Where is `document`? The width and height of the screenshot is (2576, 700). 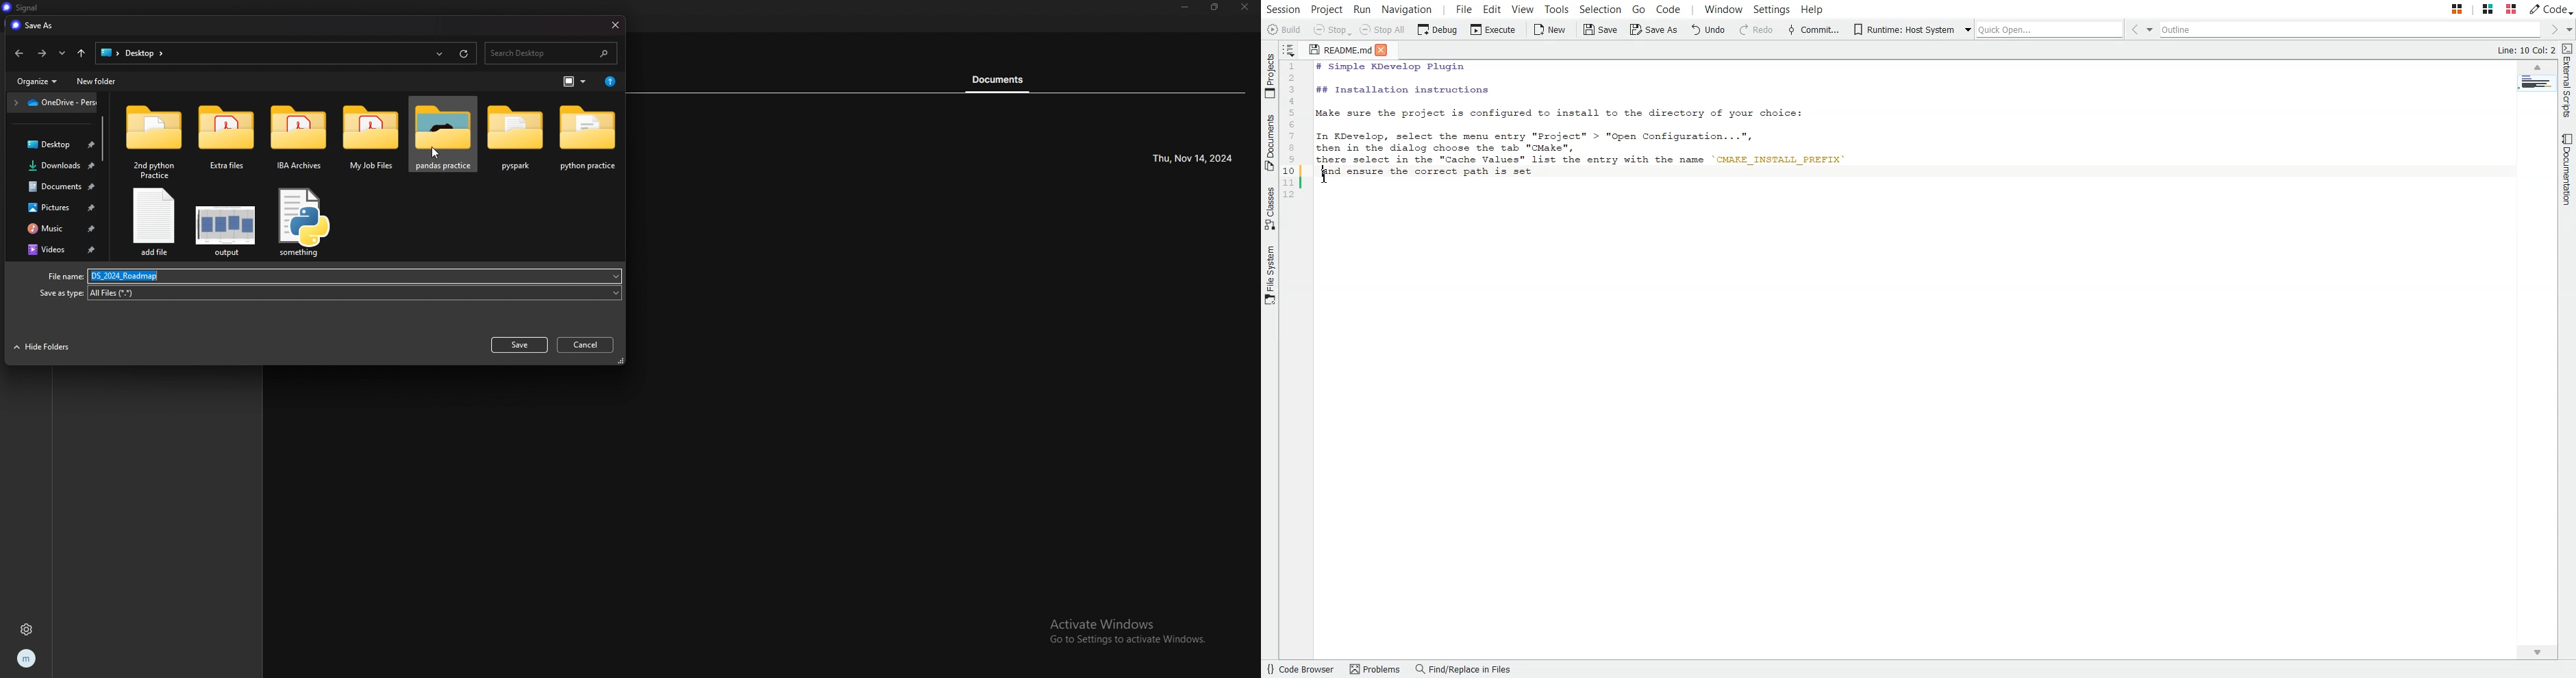 document is located at coordinates (1006, 79).